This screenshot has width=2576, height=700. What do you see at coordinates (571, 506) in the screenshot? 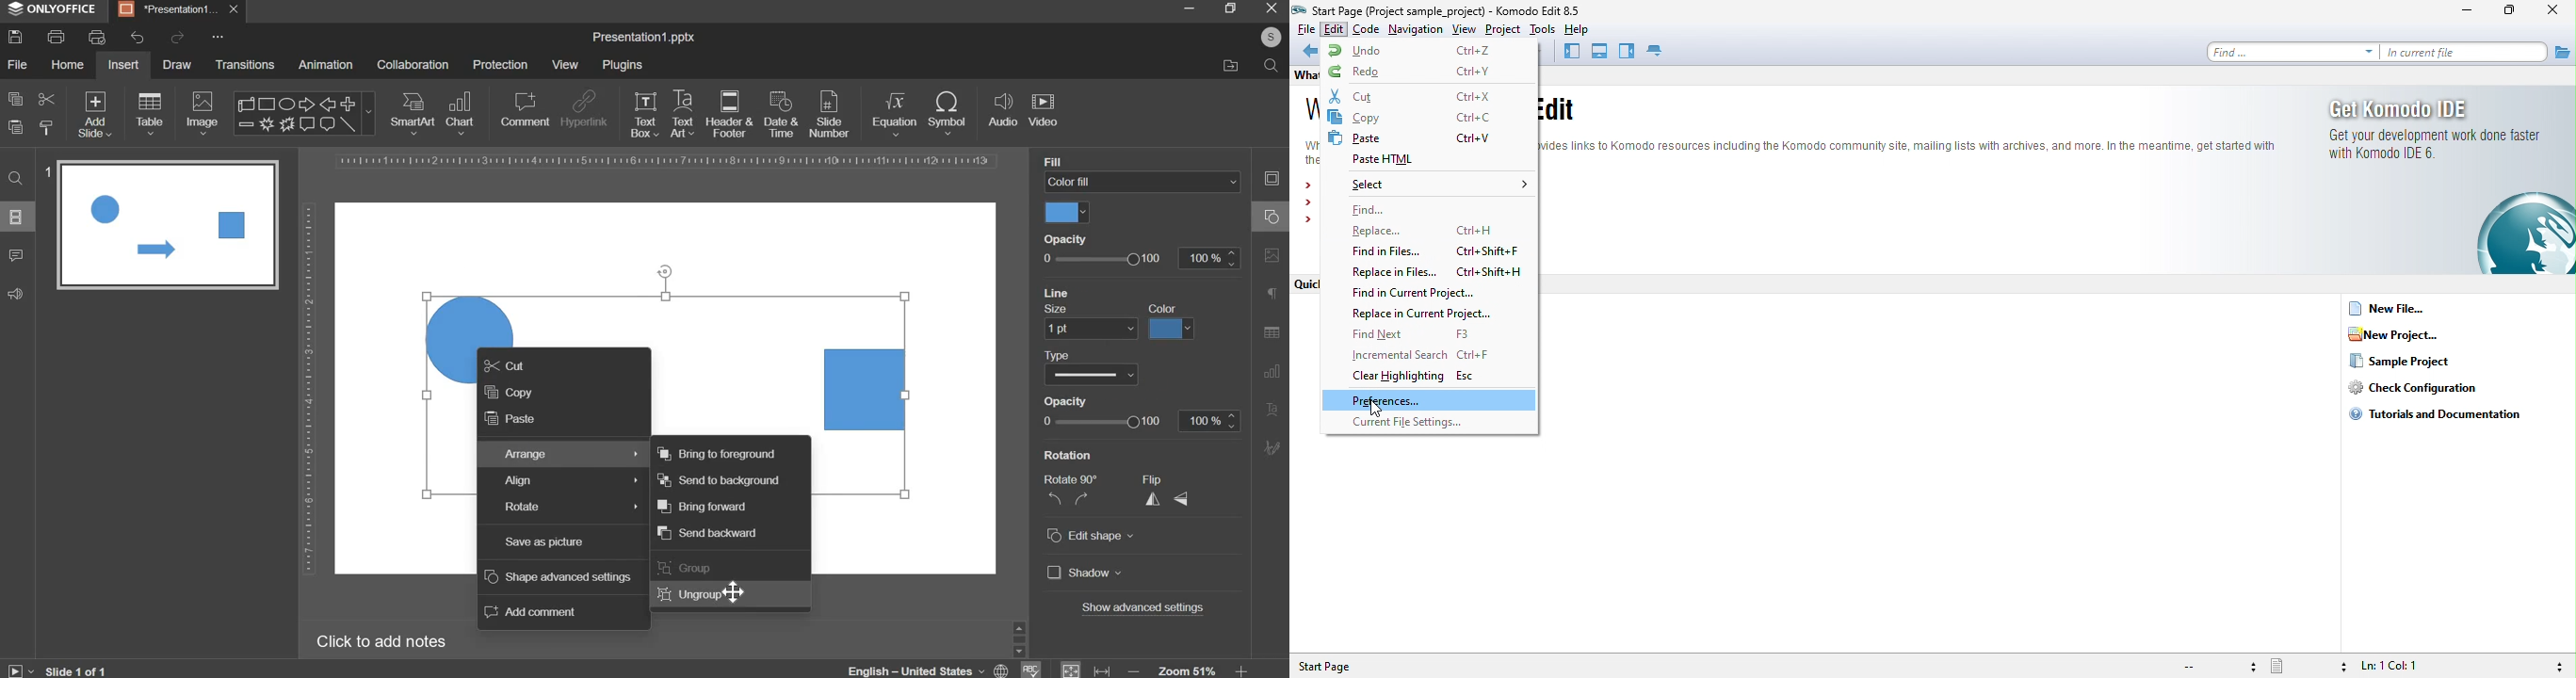
I see `rotate` at bounding box center [571, 506].